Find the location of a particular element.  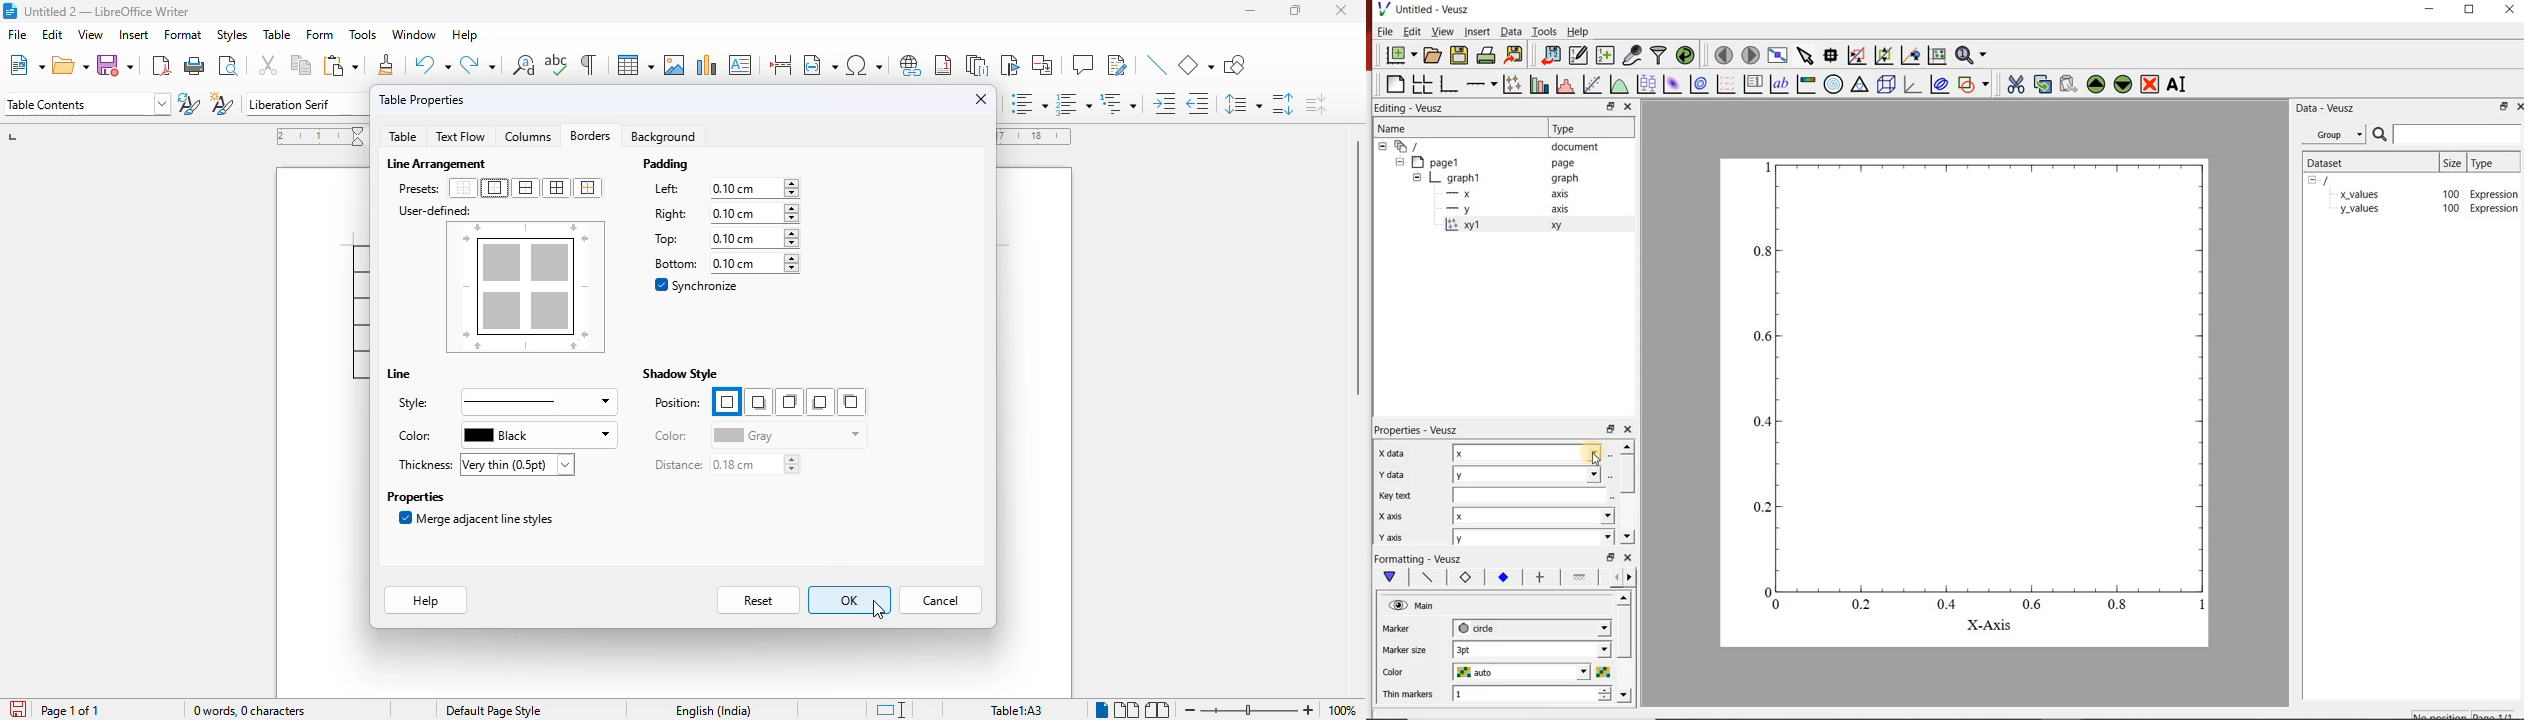

outer border and horizontal lines is located at coordinates (525, 188).